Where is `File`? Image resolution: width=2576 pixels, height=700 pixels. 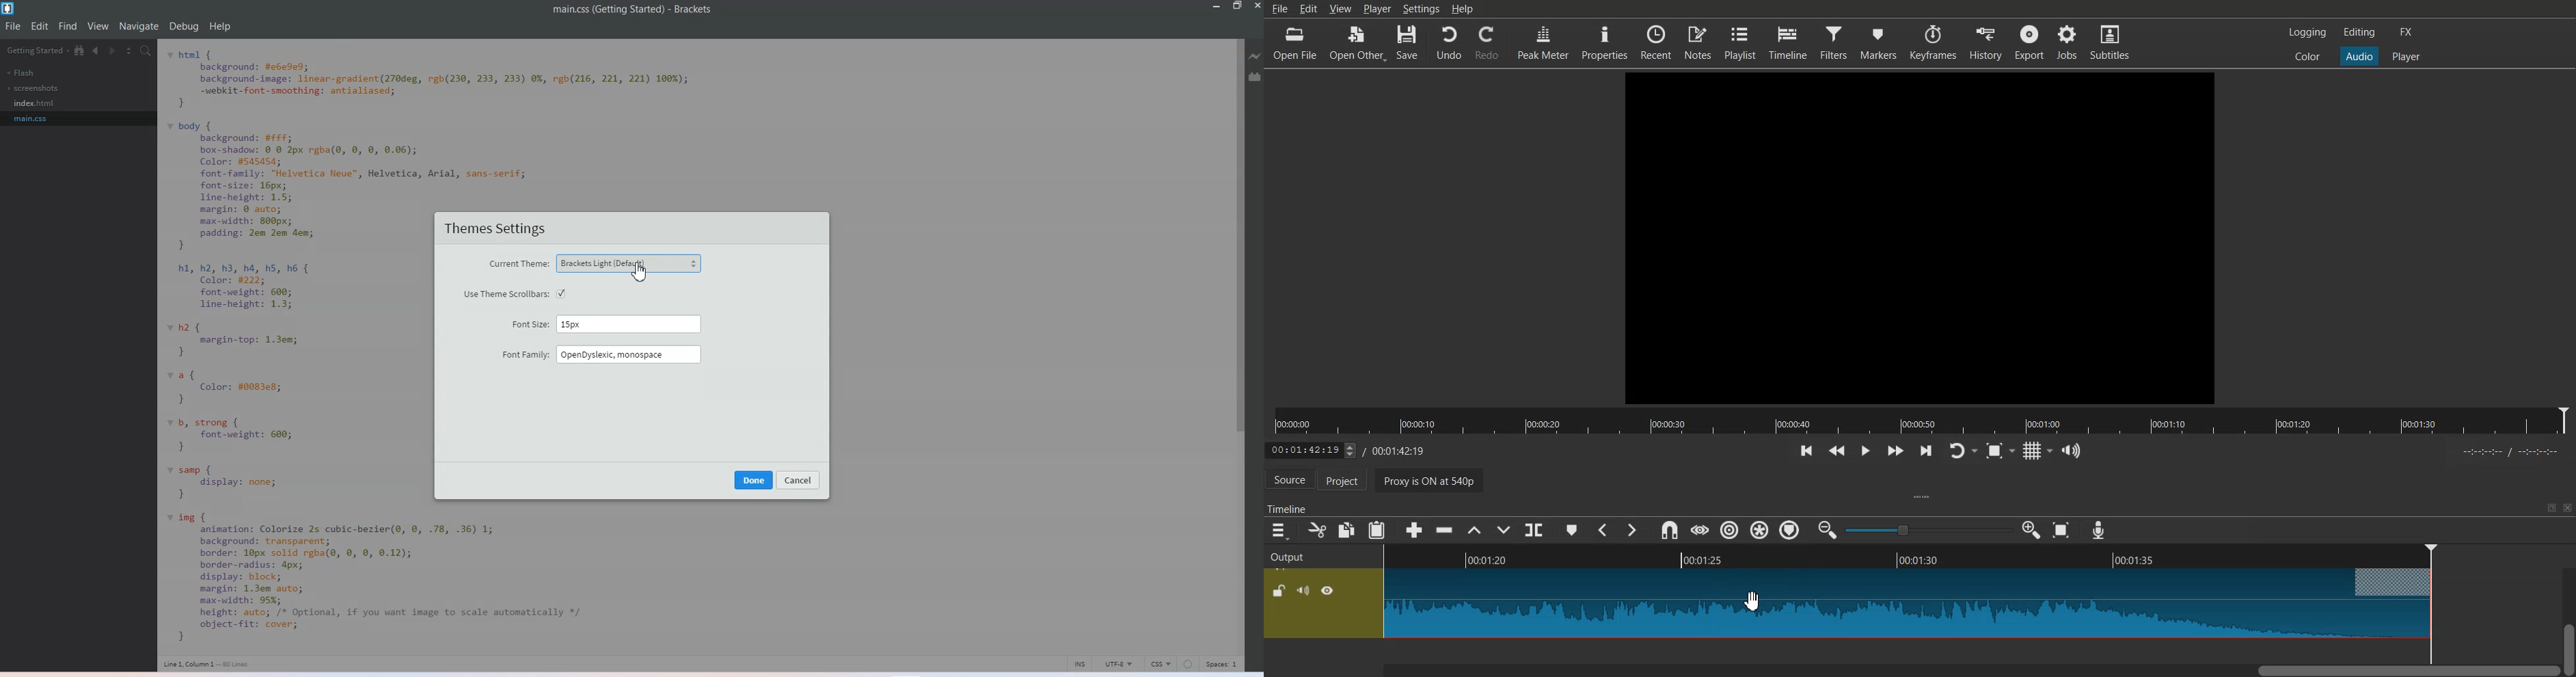 File is located at coordinates (1279, 10).